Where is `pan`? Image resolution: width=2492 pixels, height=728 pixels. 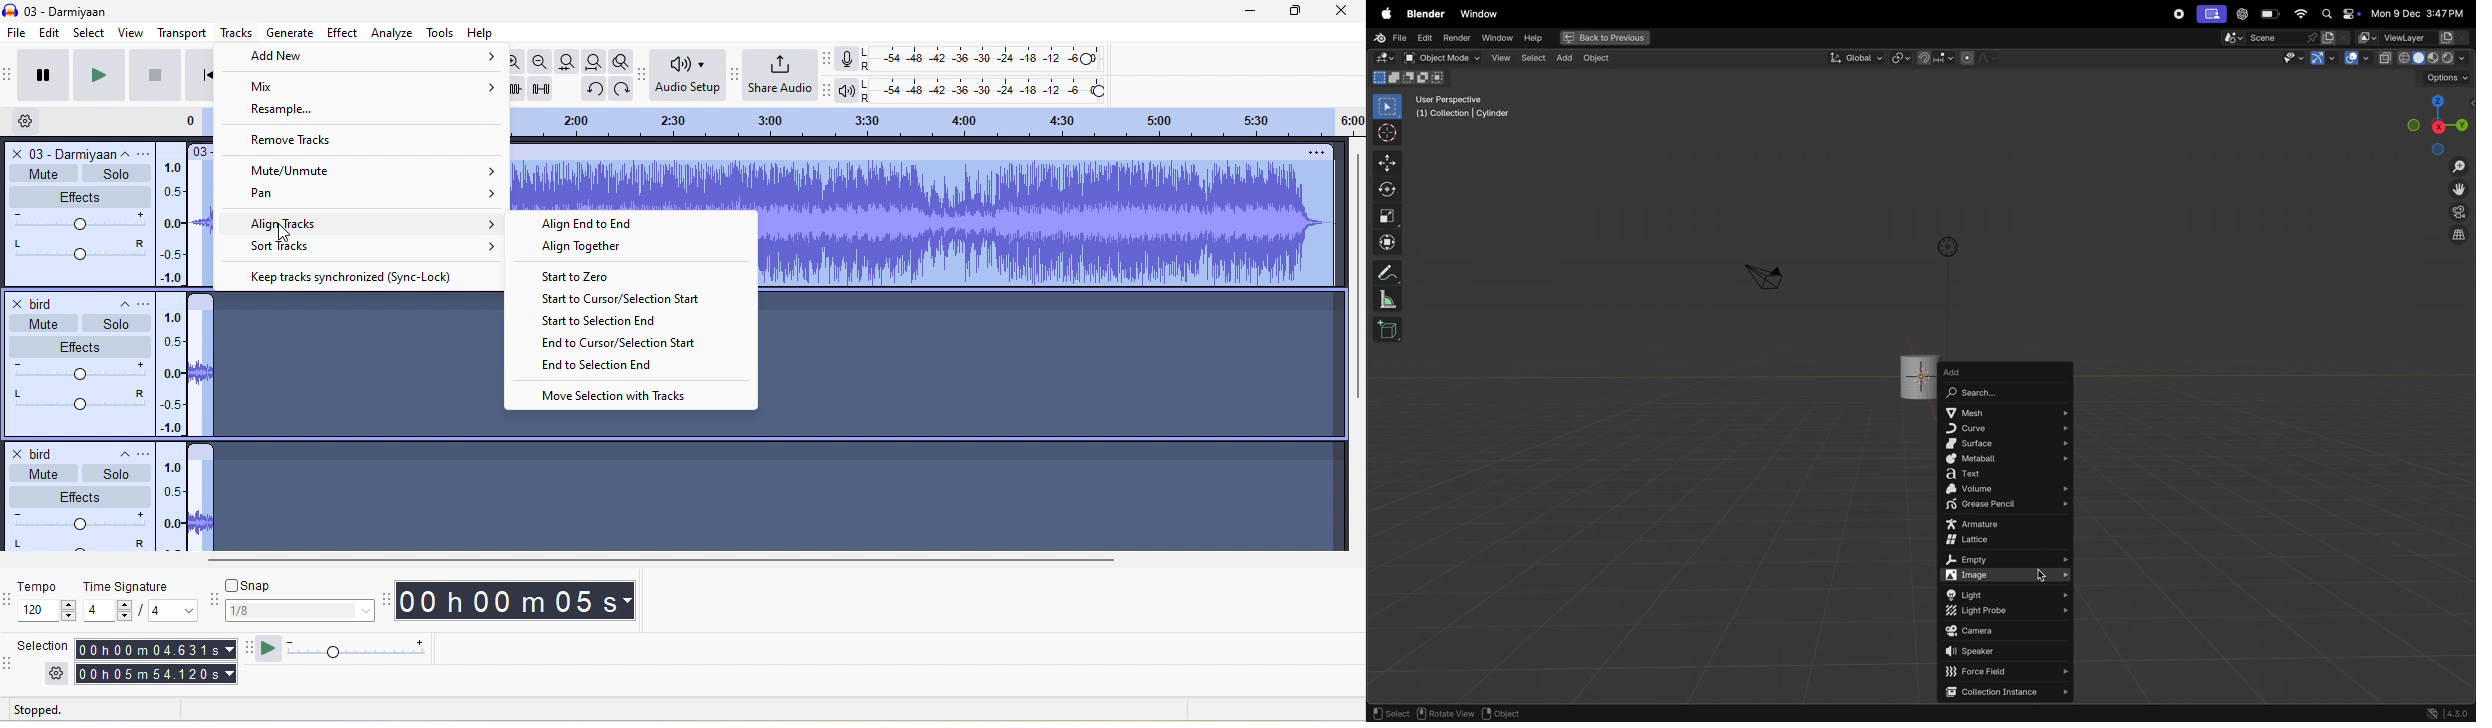 pan is located at coordinates (368, 199).